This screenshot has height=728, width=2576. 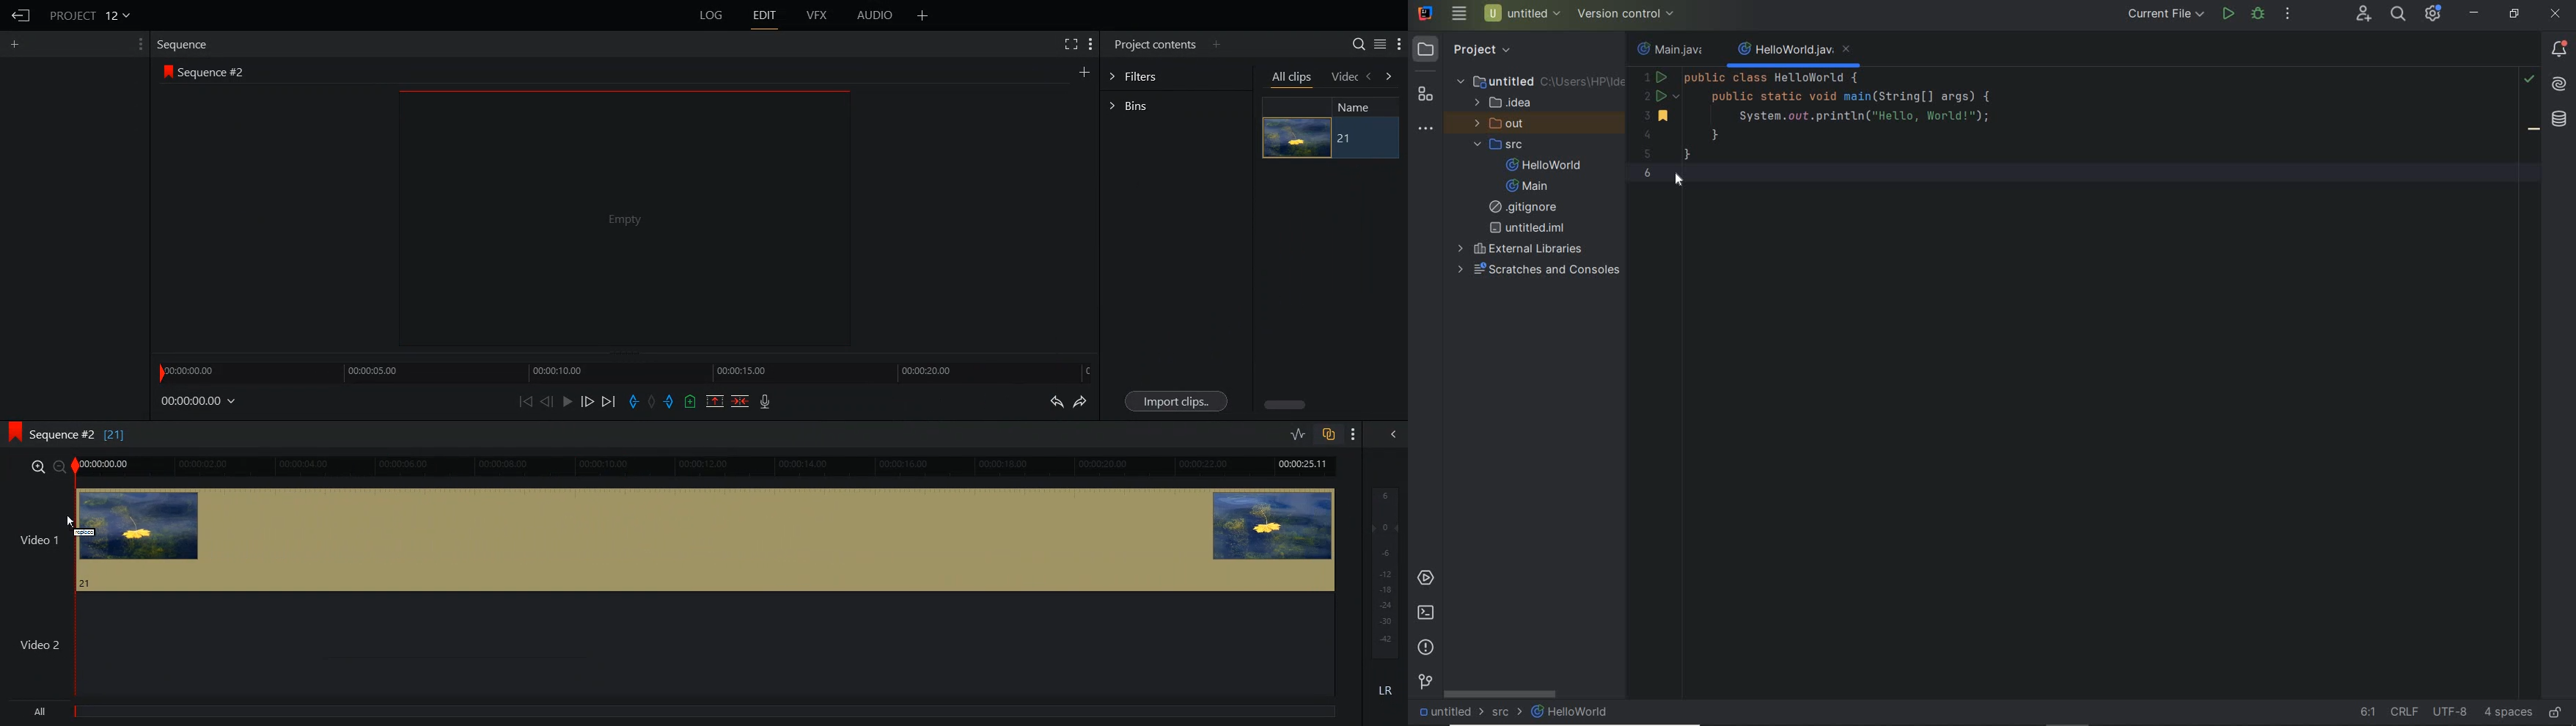 I want to click on src, so click(x=1501, y=144).